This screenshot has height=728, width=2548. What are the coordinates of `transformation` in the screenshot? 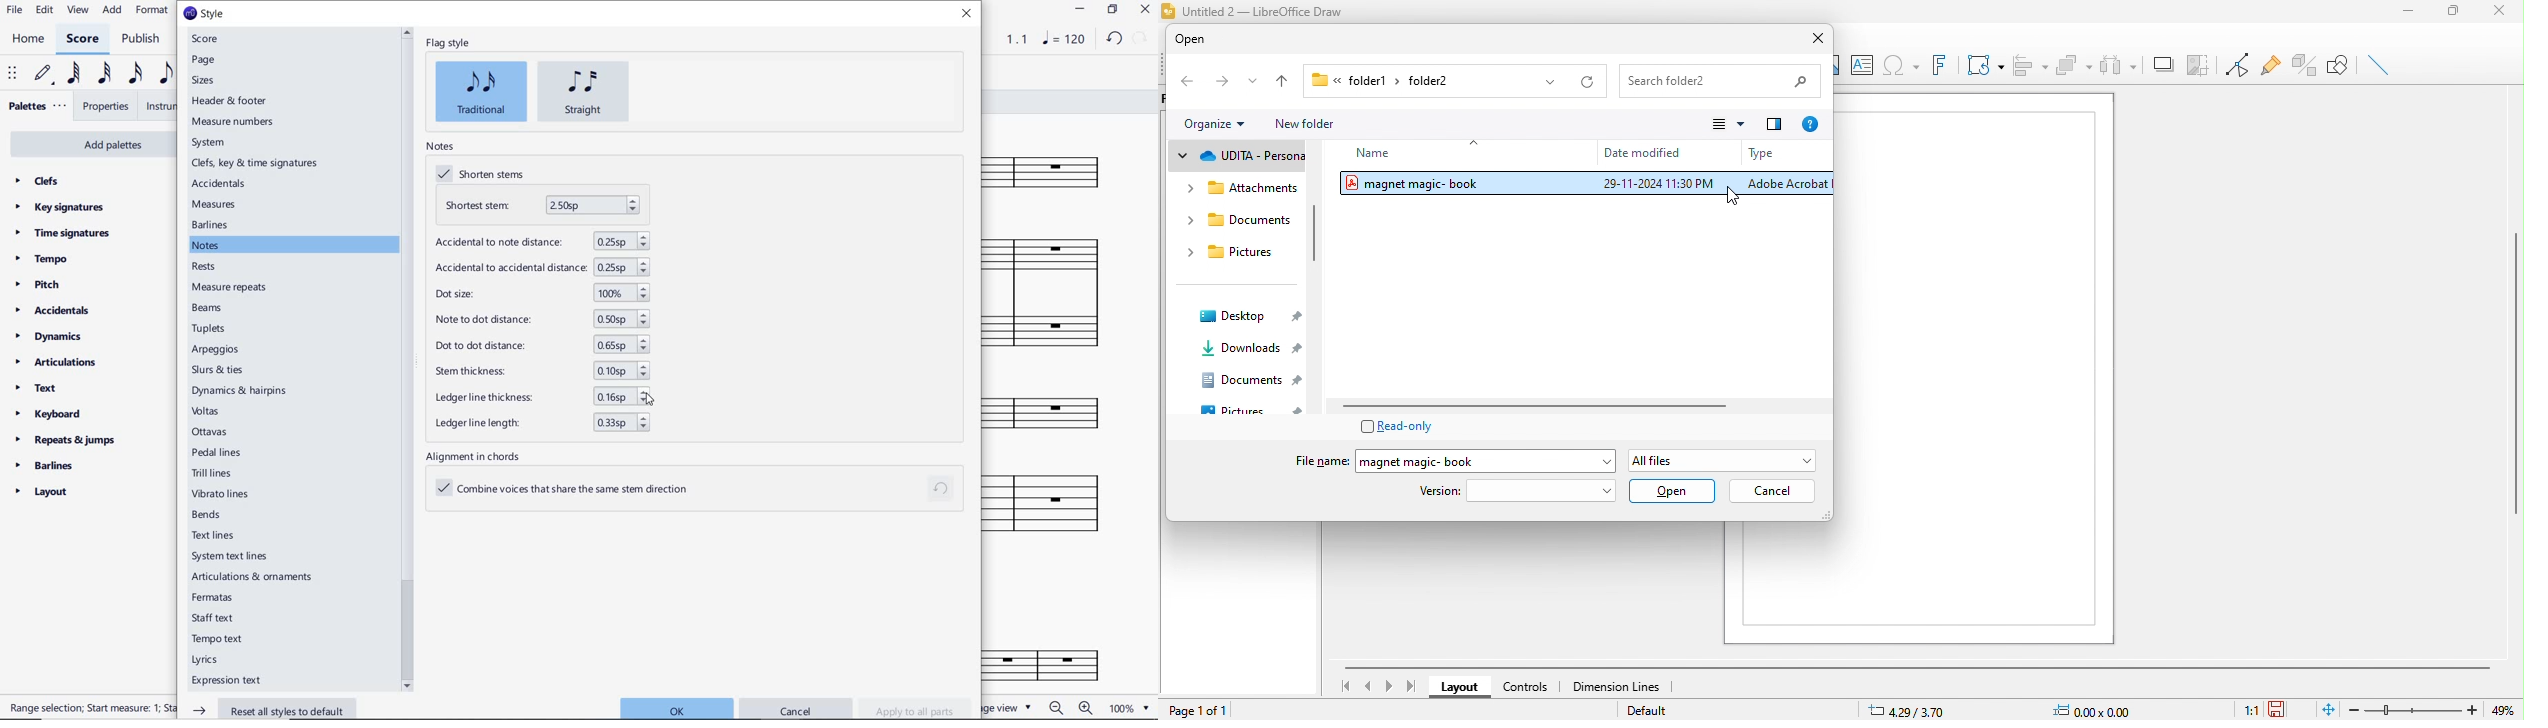 It's located at (1981, 64).